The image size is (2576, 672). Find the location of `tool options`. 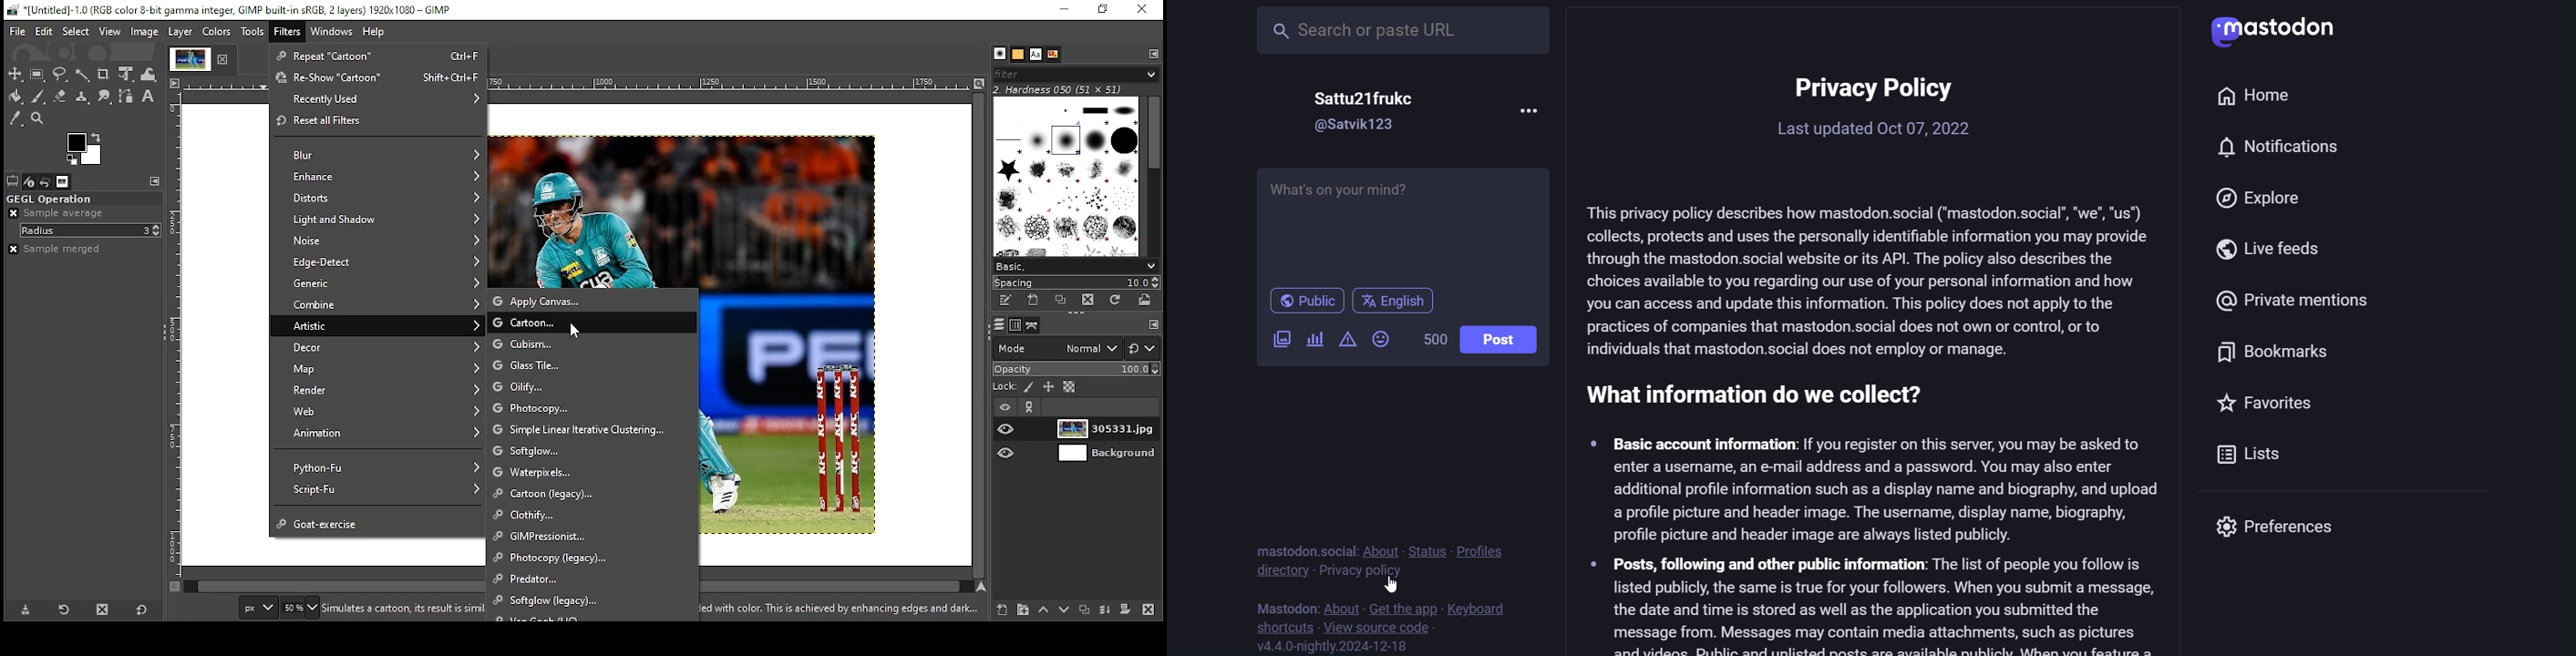

tool options is located at coordinates (13, 180).